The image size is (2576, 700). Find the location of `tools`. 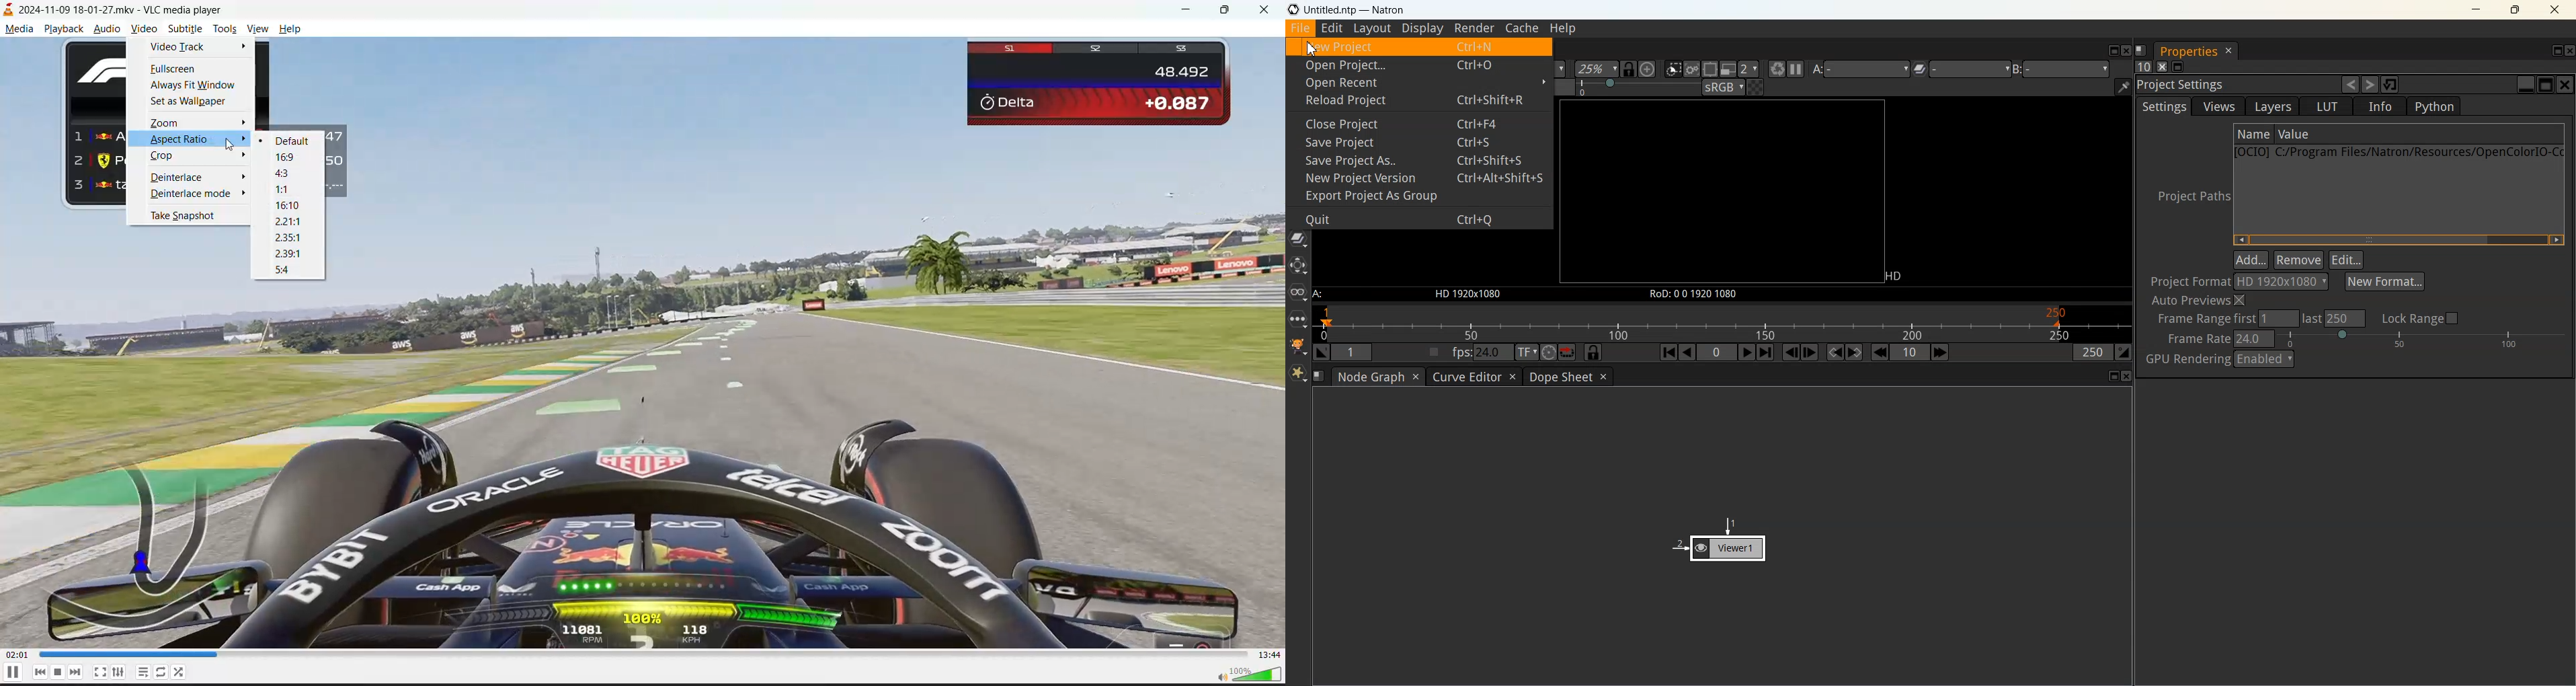

tools is located at coordinates (227, 29).